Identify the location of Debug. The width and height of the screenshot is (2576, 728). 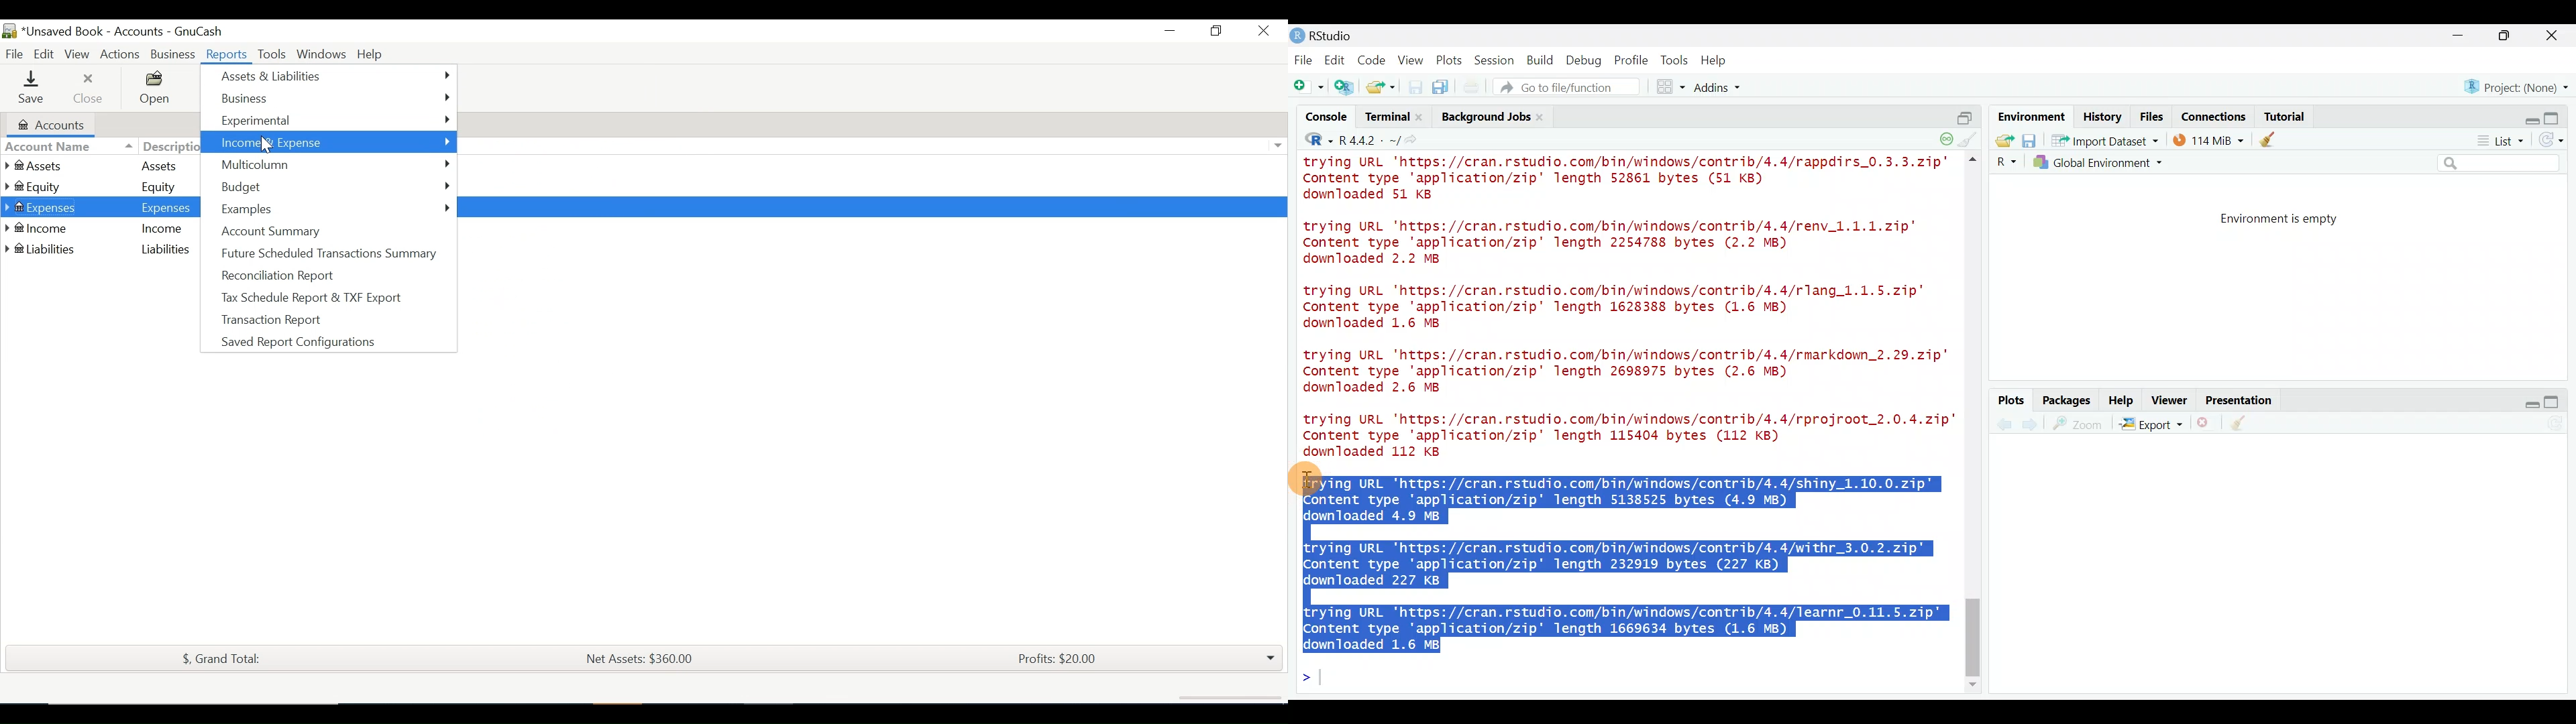
(1582, 61).